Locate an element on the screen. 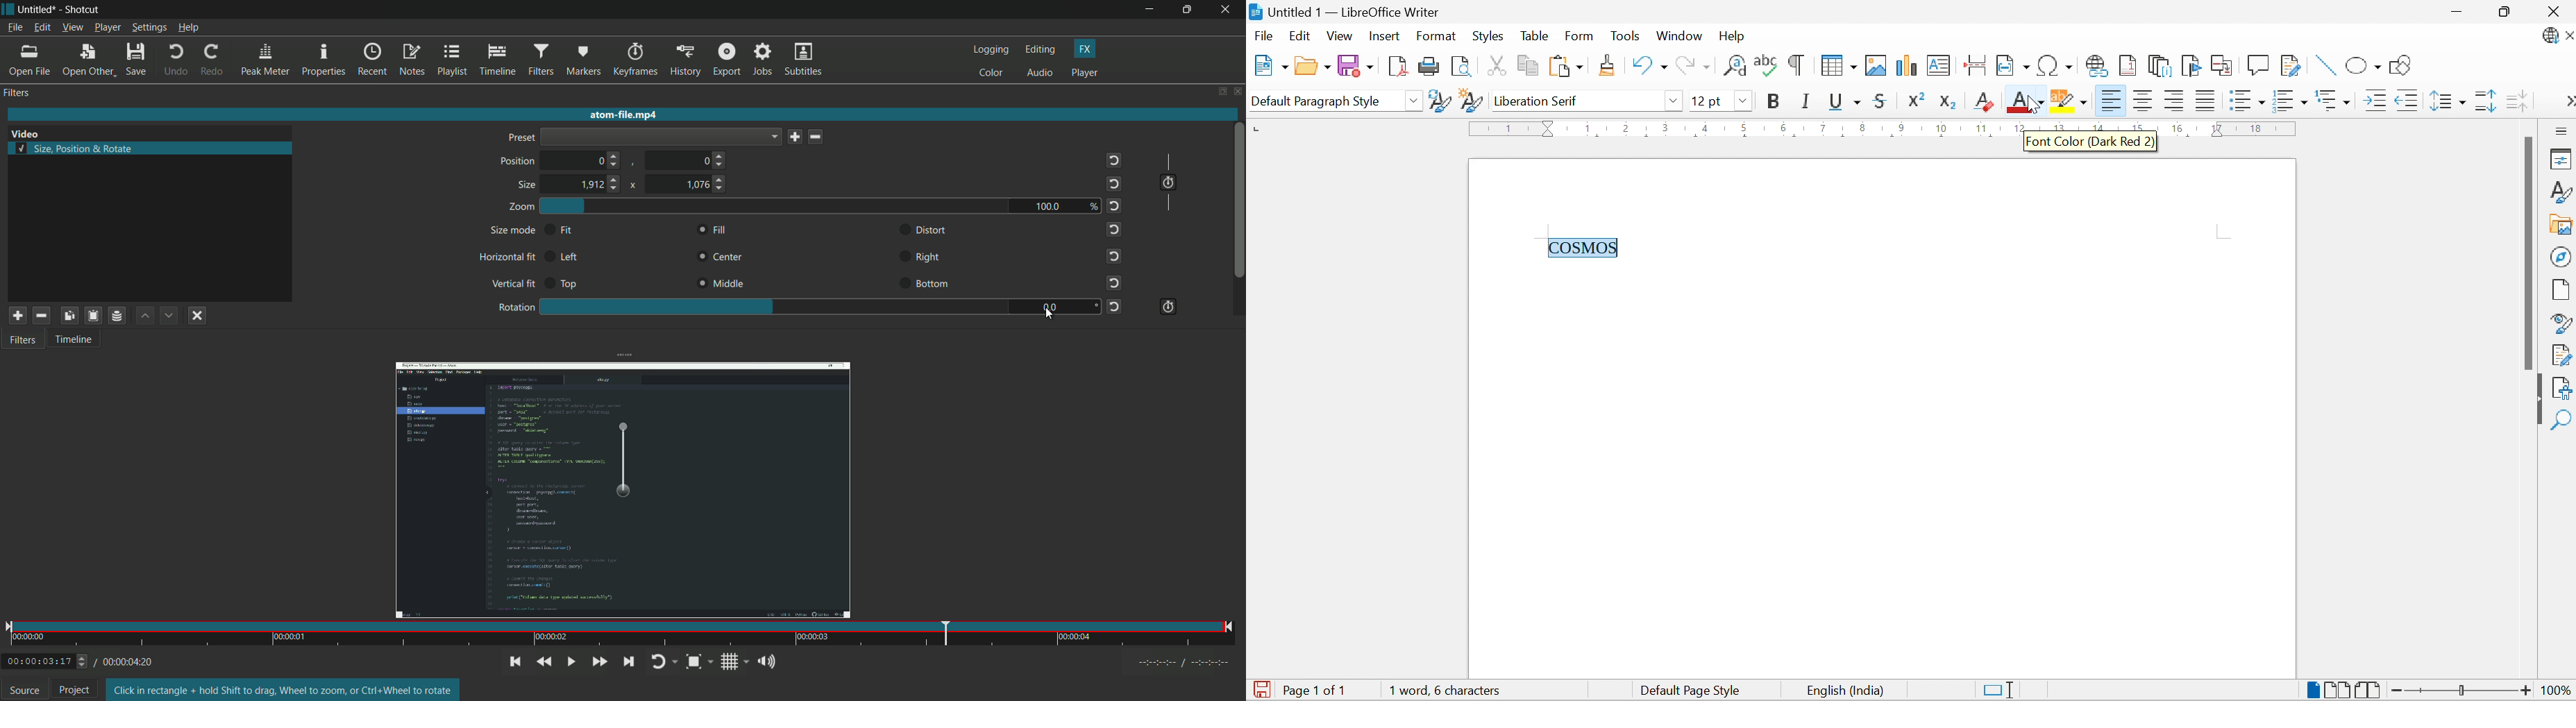 This screenshot has width=2576, height=728. 14 is located at coordinates (2097, 126).